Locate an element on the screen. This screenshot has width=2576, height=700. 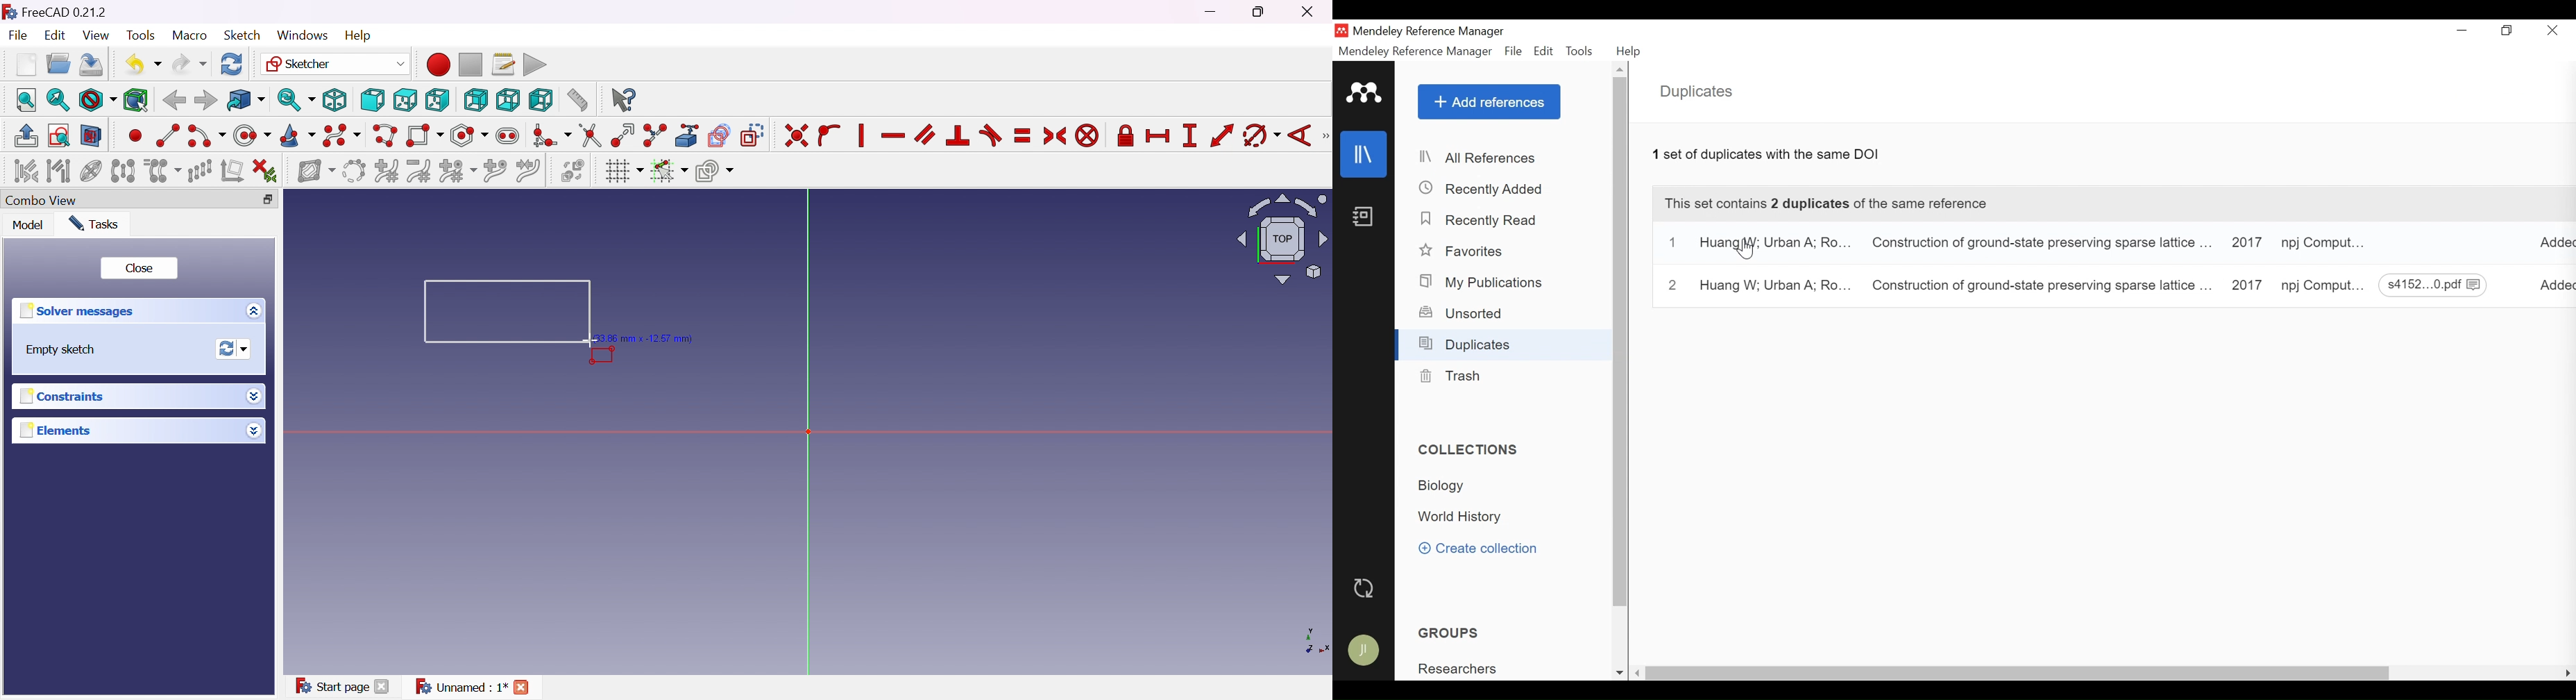
Select associated constraints is located at coordinates (26, 170).